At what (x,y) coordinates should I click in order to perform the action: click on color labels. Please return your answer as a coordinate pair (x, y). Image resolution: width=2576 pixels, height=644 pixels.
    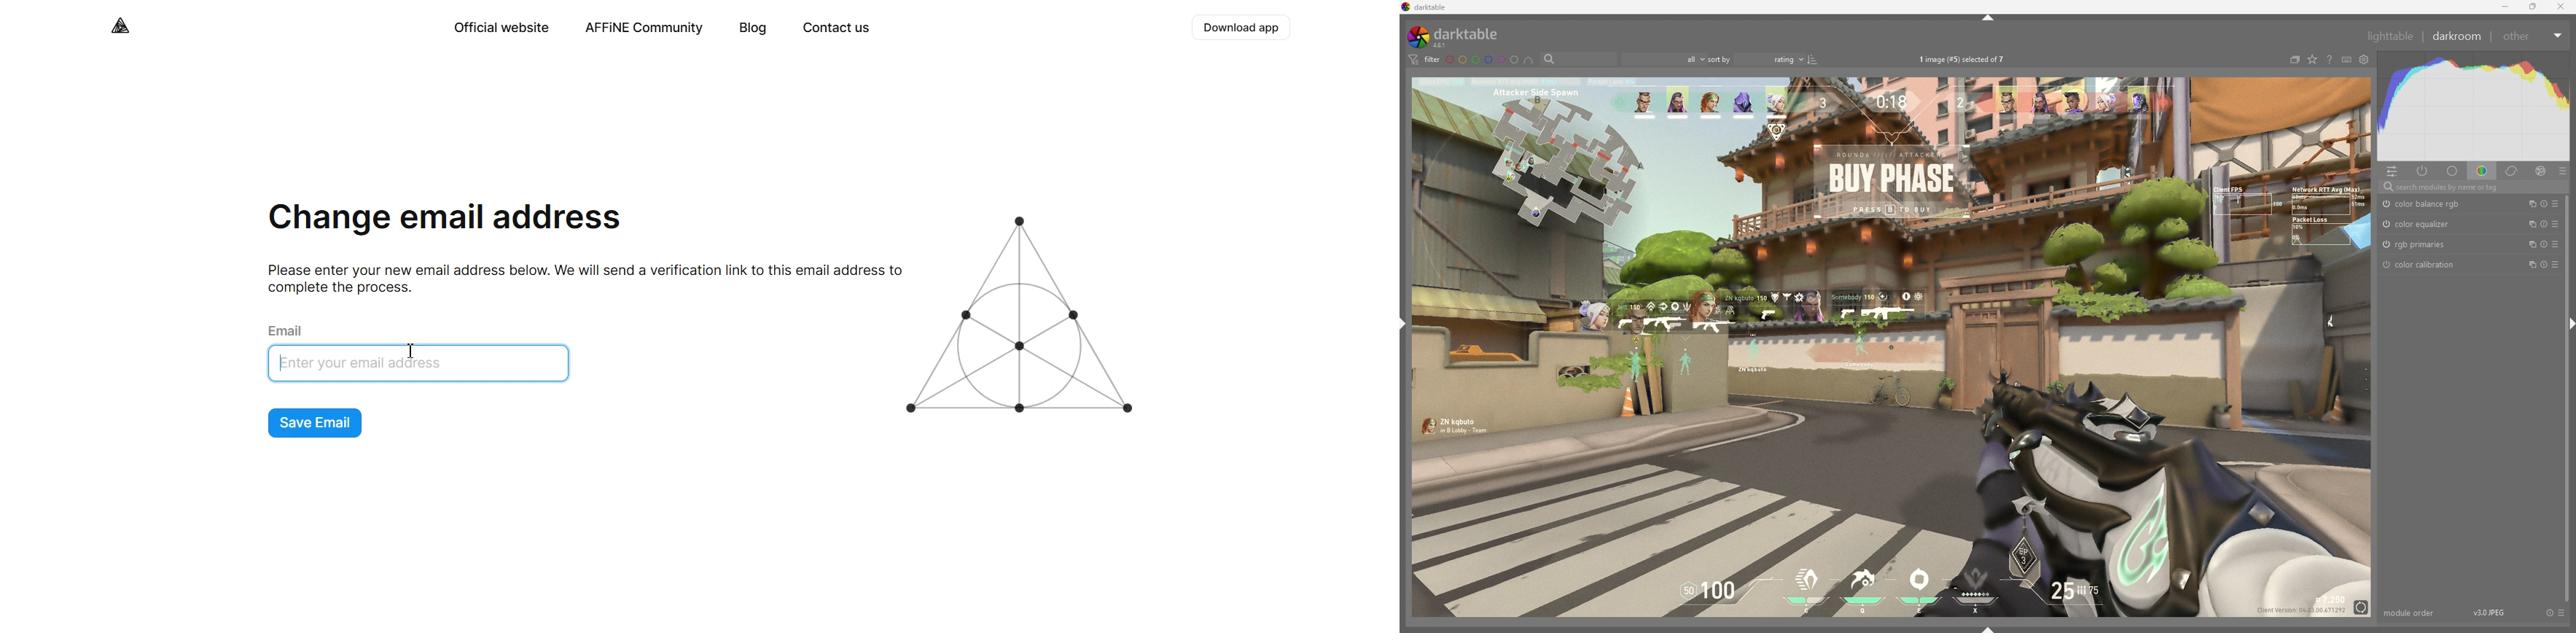
    Looking at the image, I should click on (1481, 59).